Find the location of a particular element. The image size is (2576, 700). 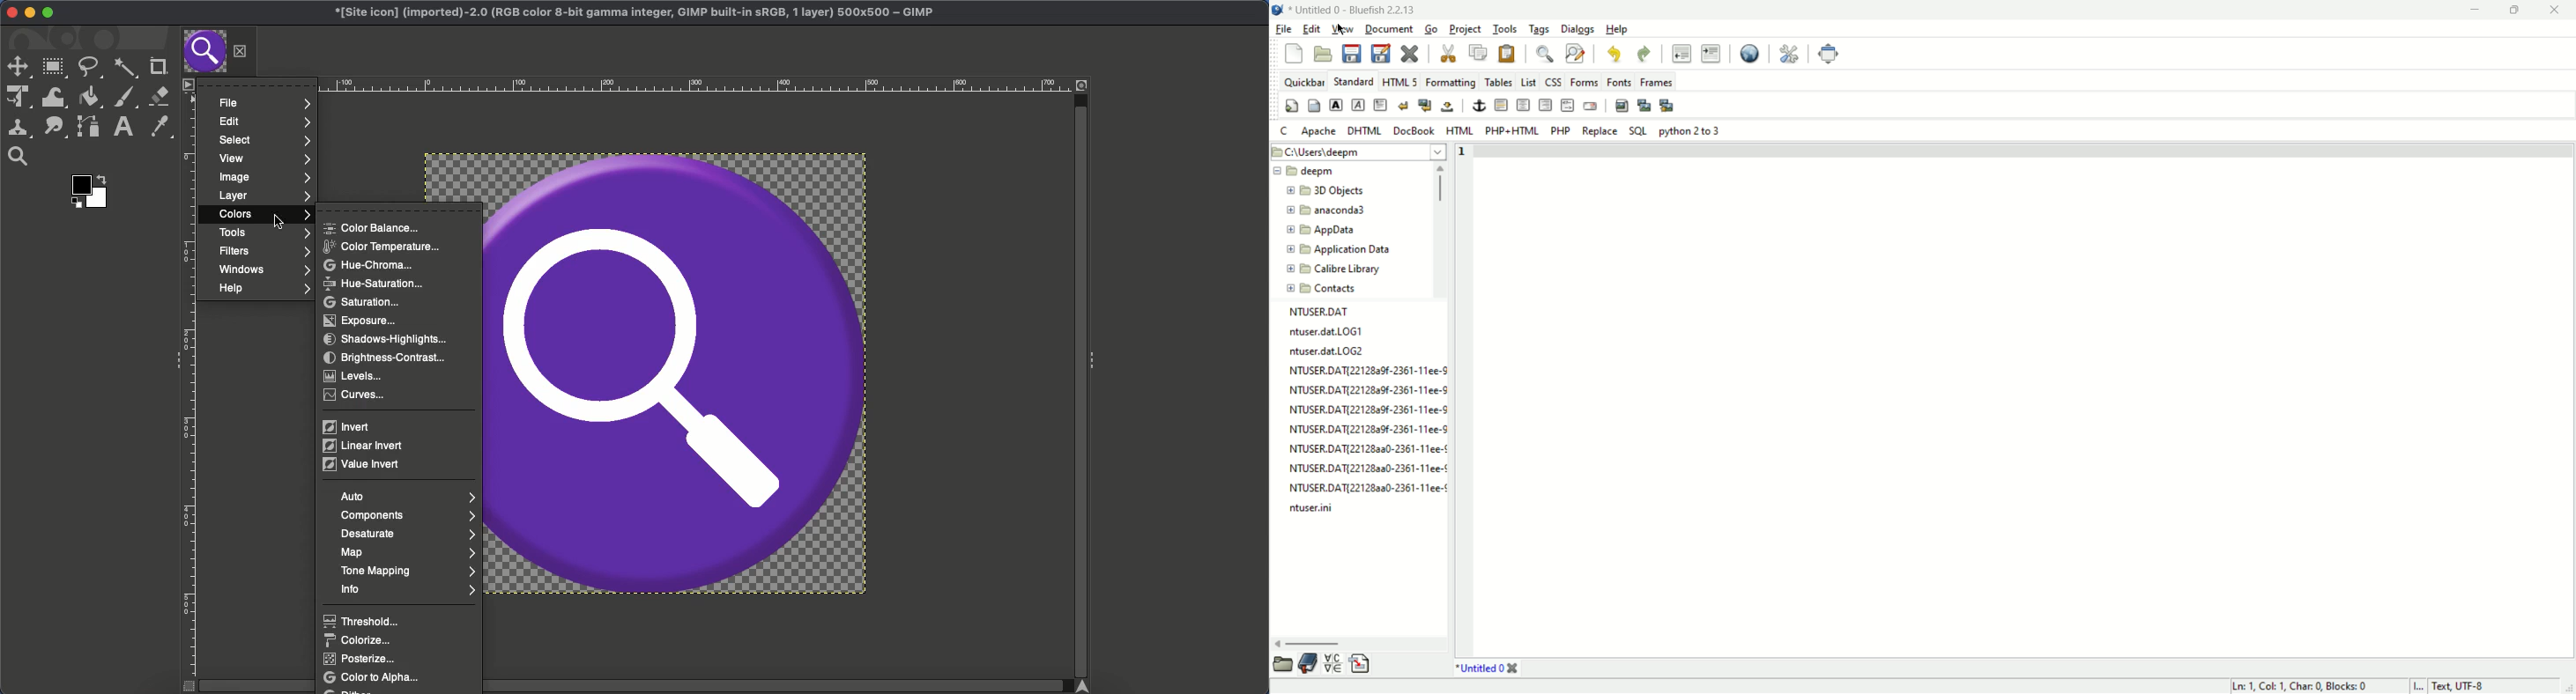

PHP+HTML is located at coordinates (1513, 131).